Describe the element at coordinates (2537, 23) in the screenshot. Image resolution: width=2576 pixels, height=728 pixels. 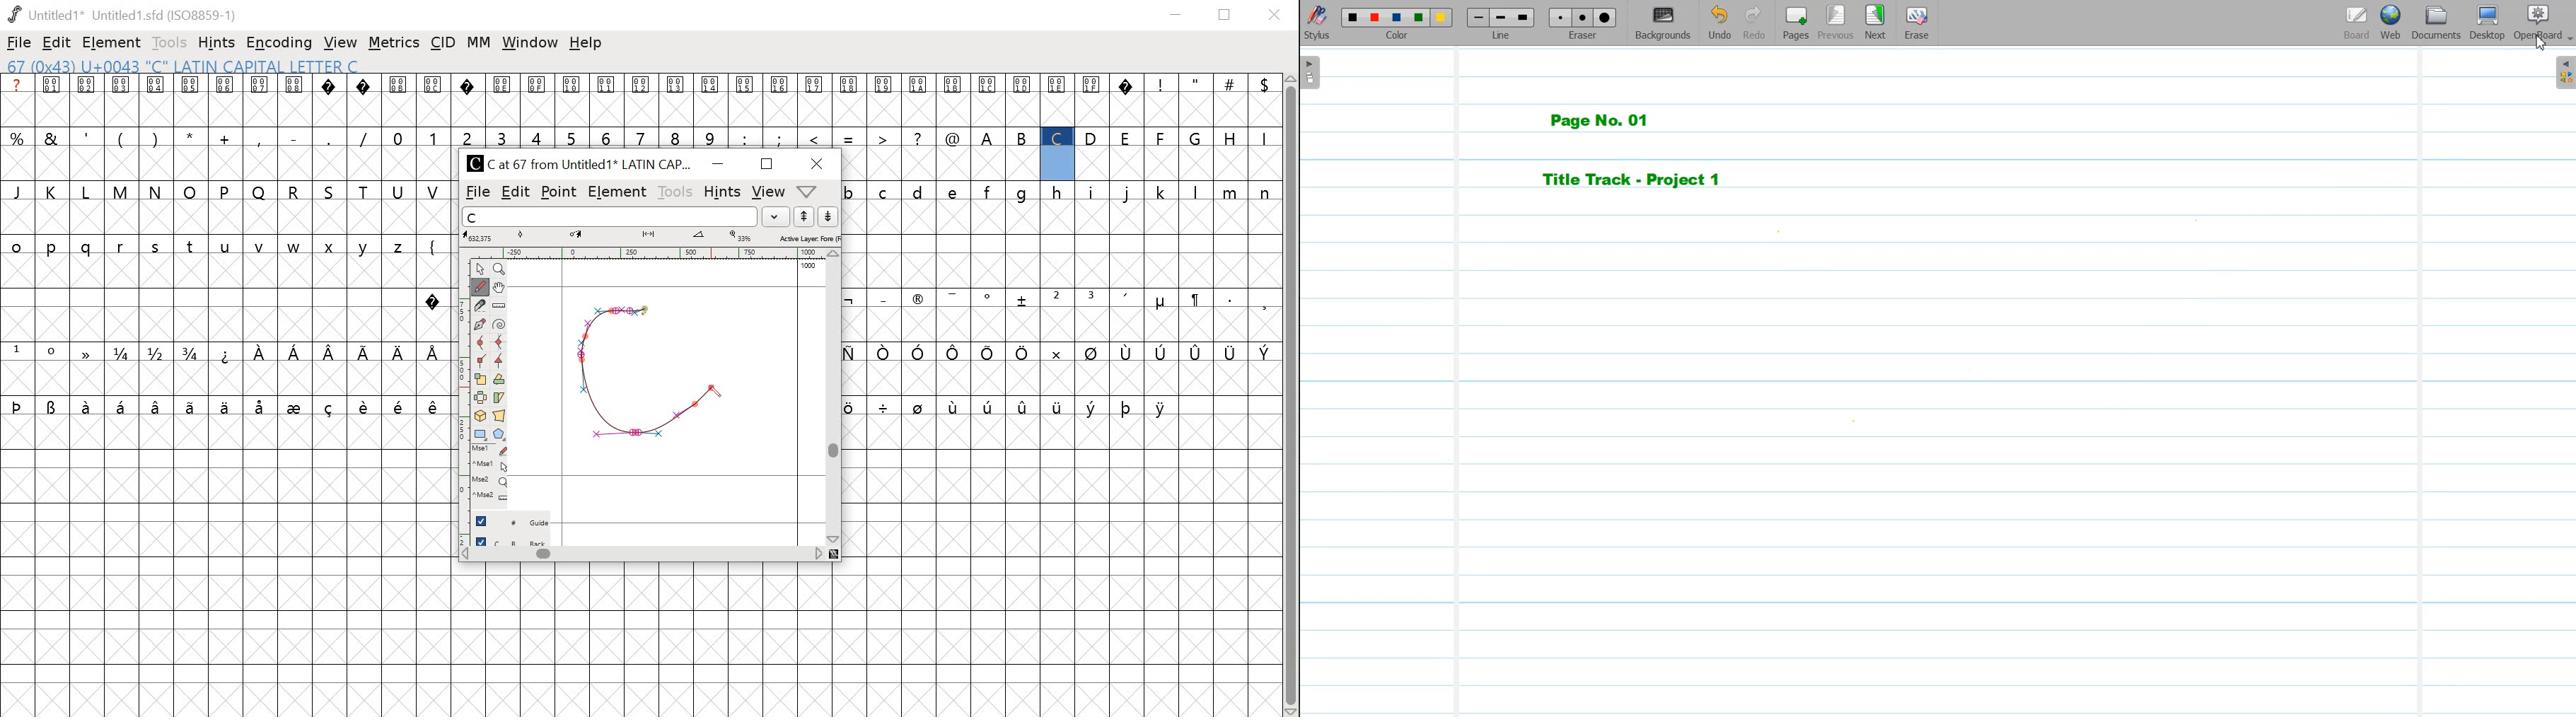
I see `Open Board` at that location.